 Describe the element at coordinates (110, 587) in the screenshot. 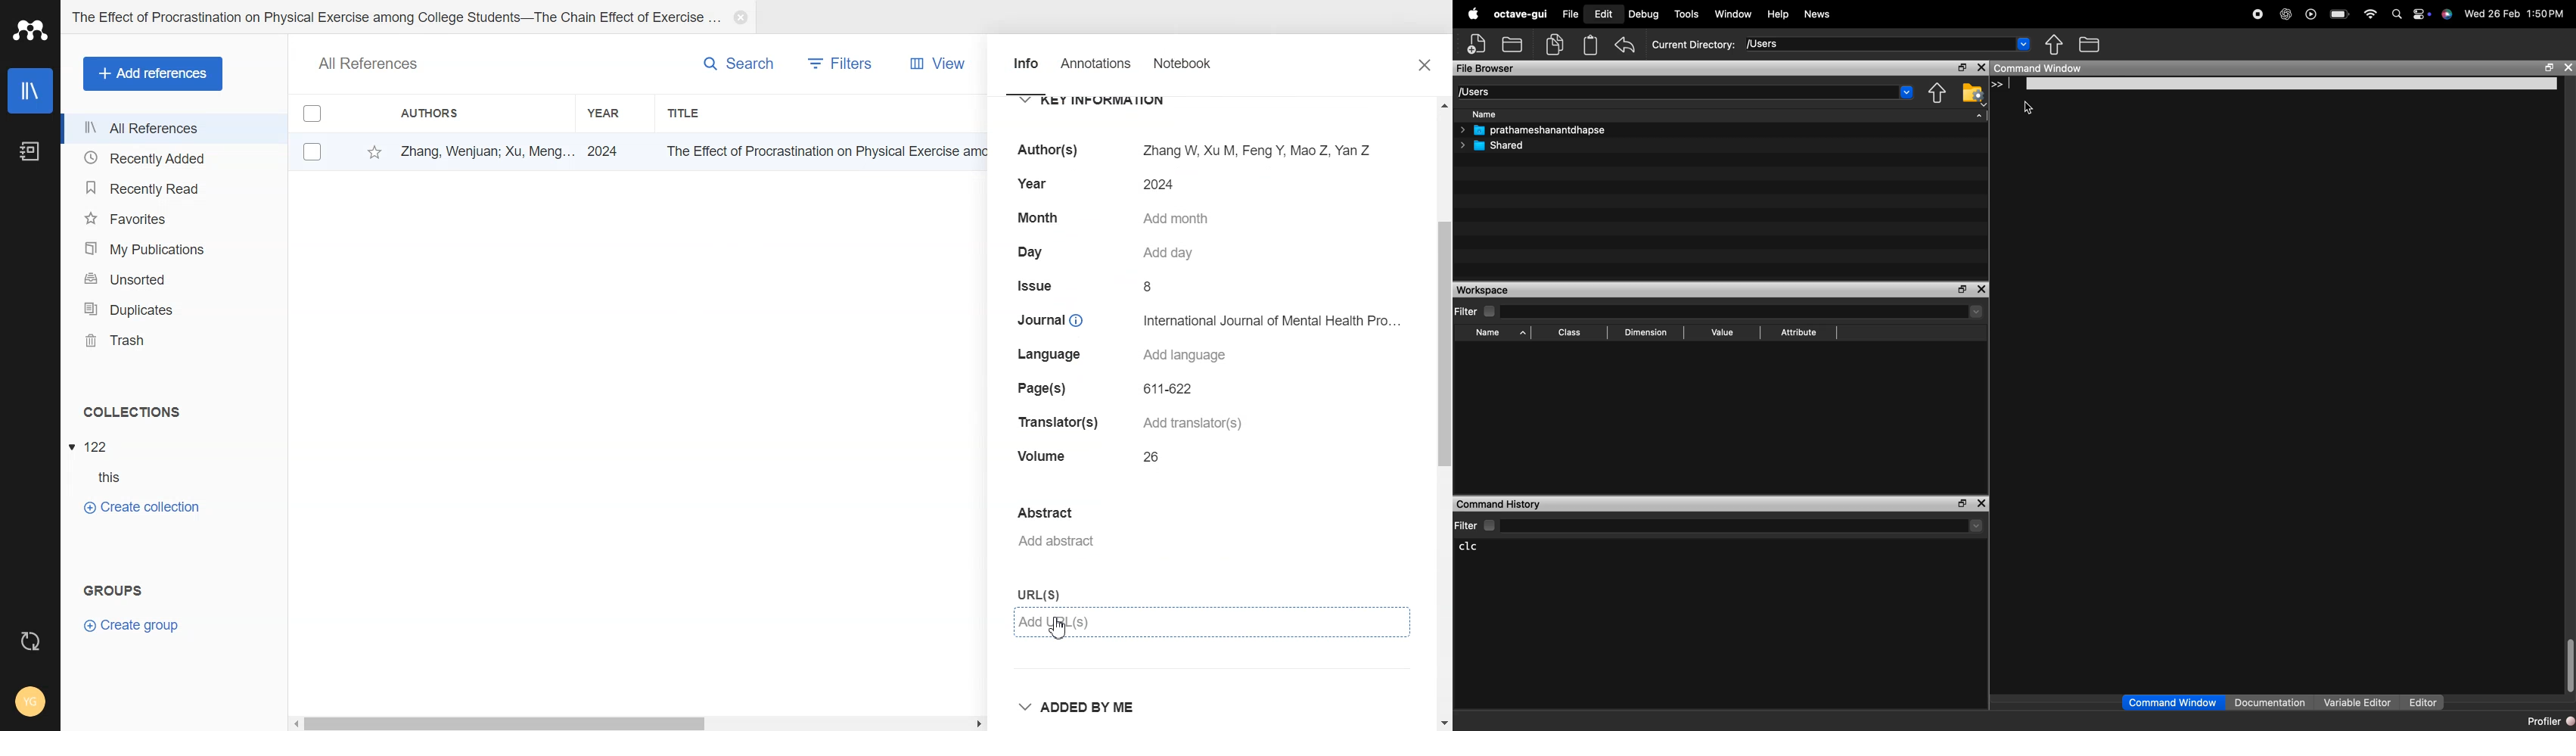

I see `Text` at that location.